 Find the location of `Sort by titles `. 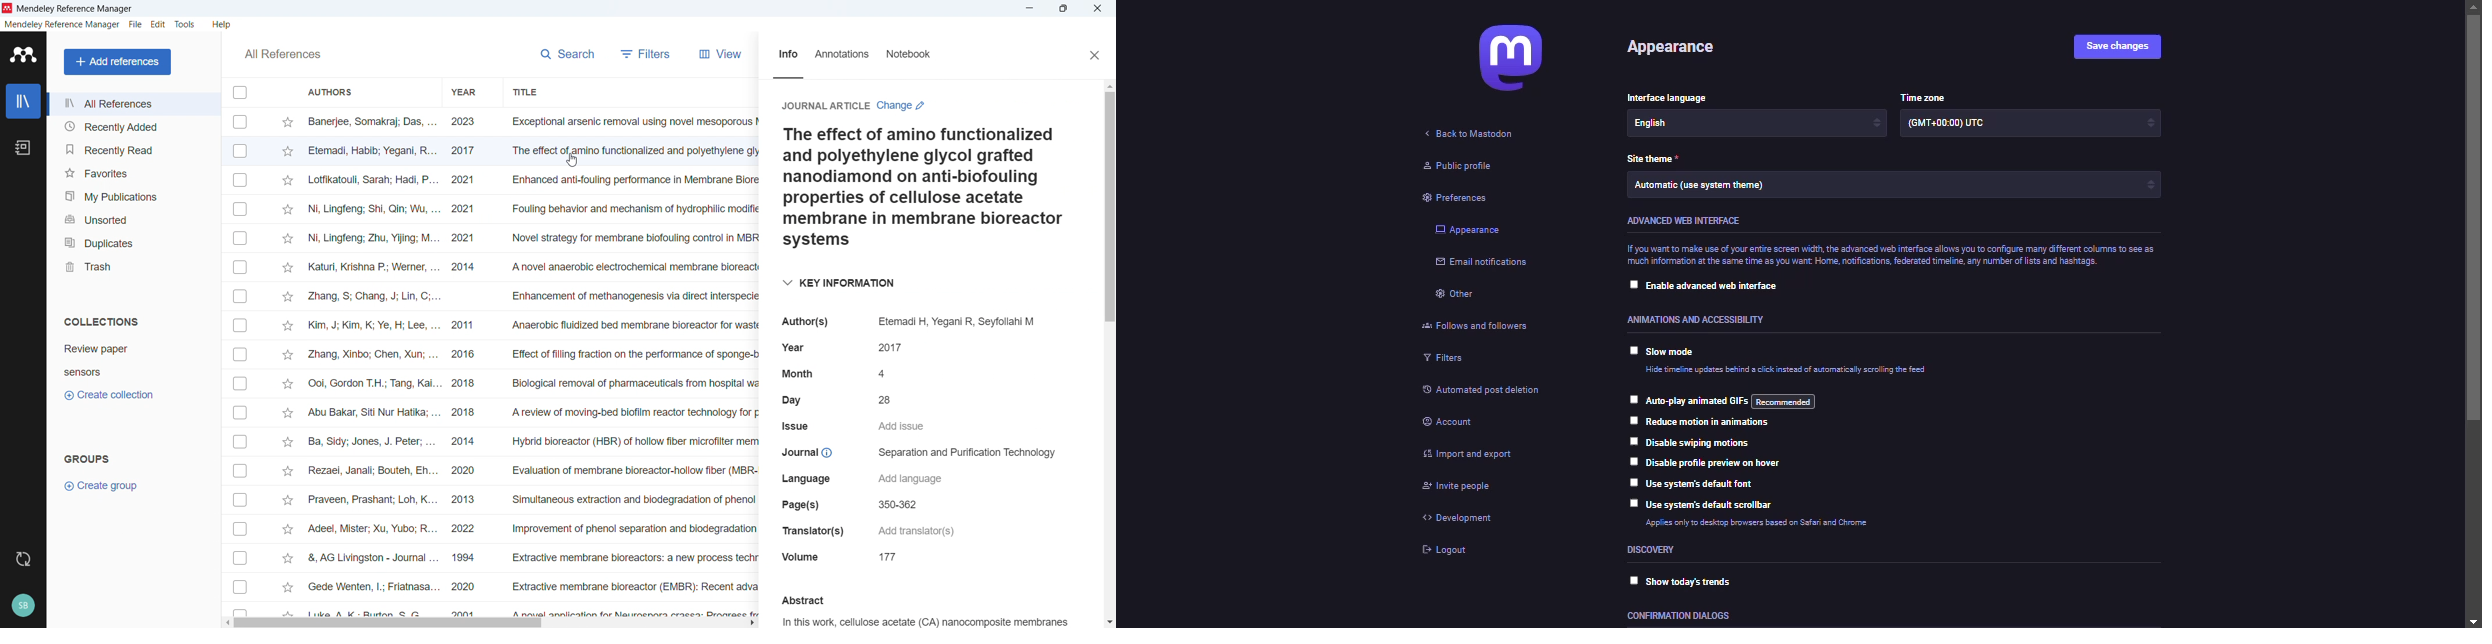

Sort by titles  is located at coordinates (528, 93).